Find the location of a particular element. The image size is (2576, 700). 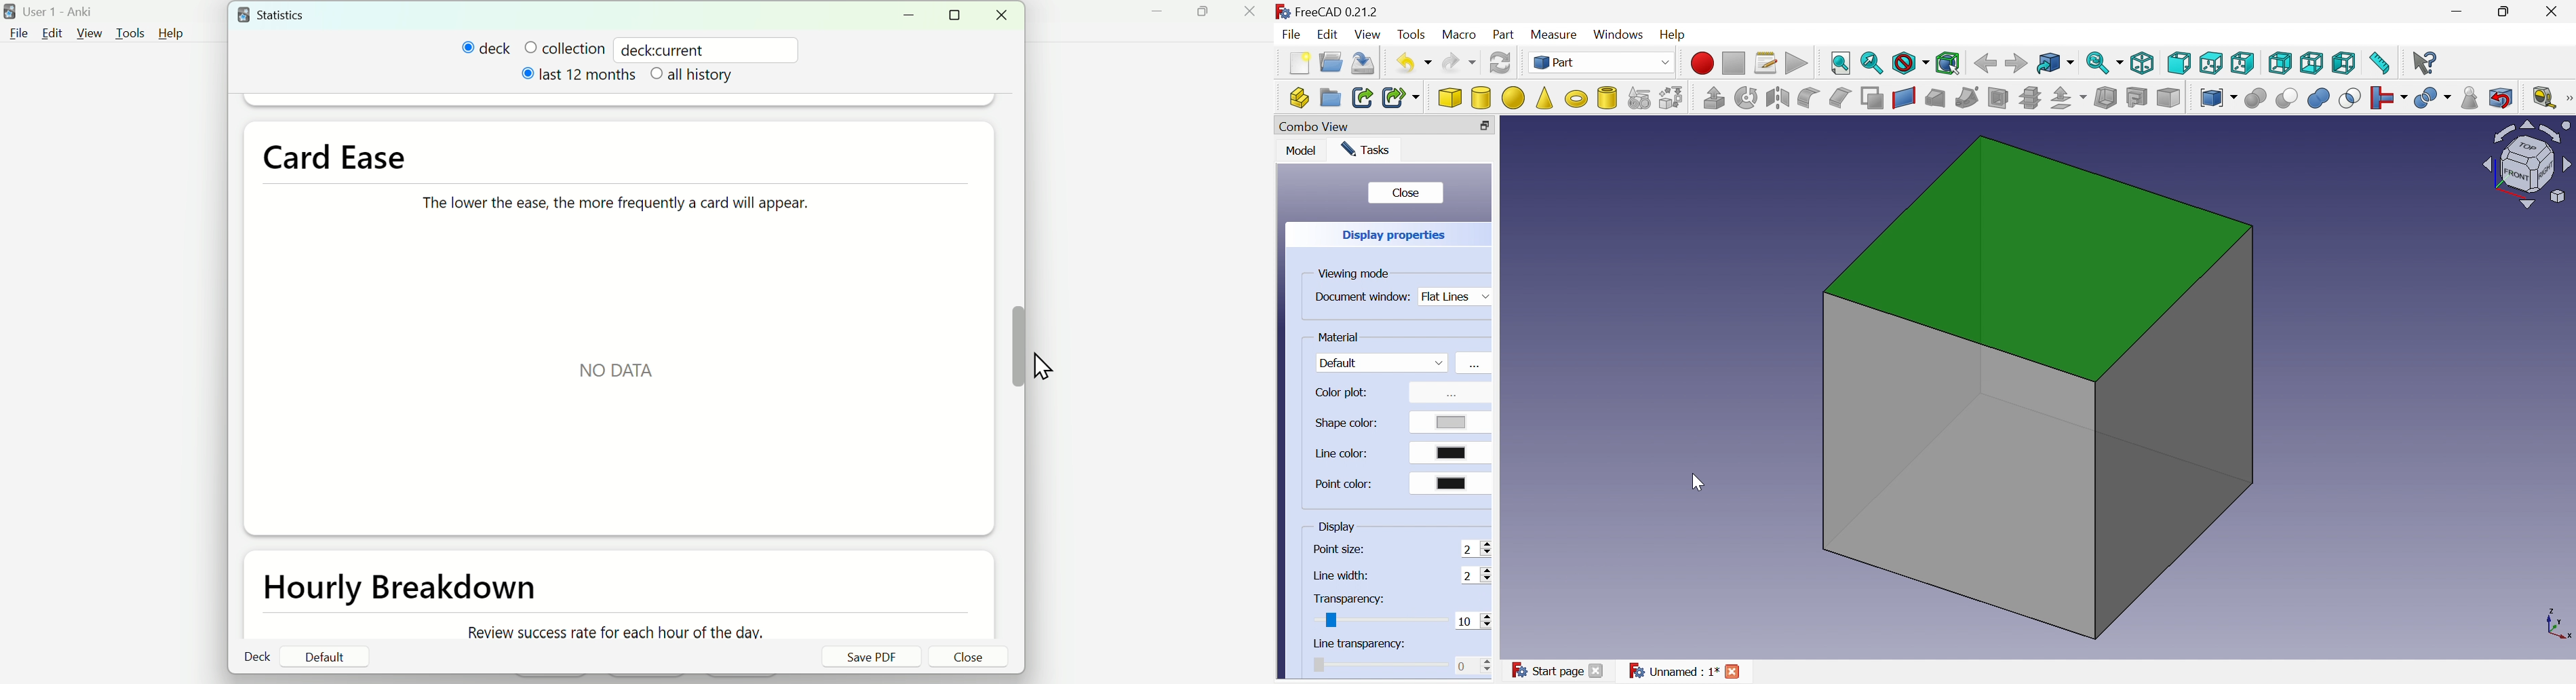

Close is located at coordinates (1486, 126).